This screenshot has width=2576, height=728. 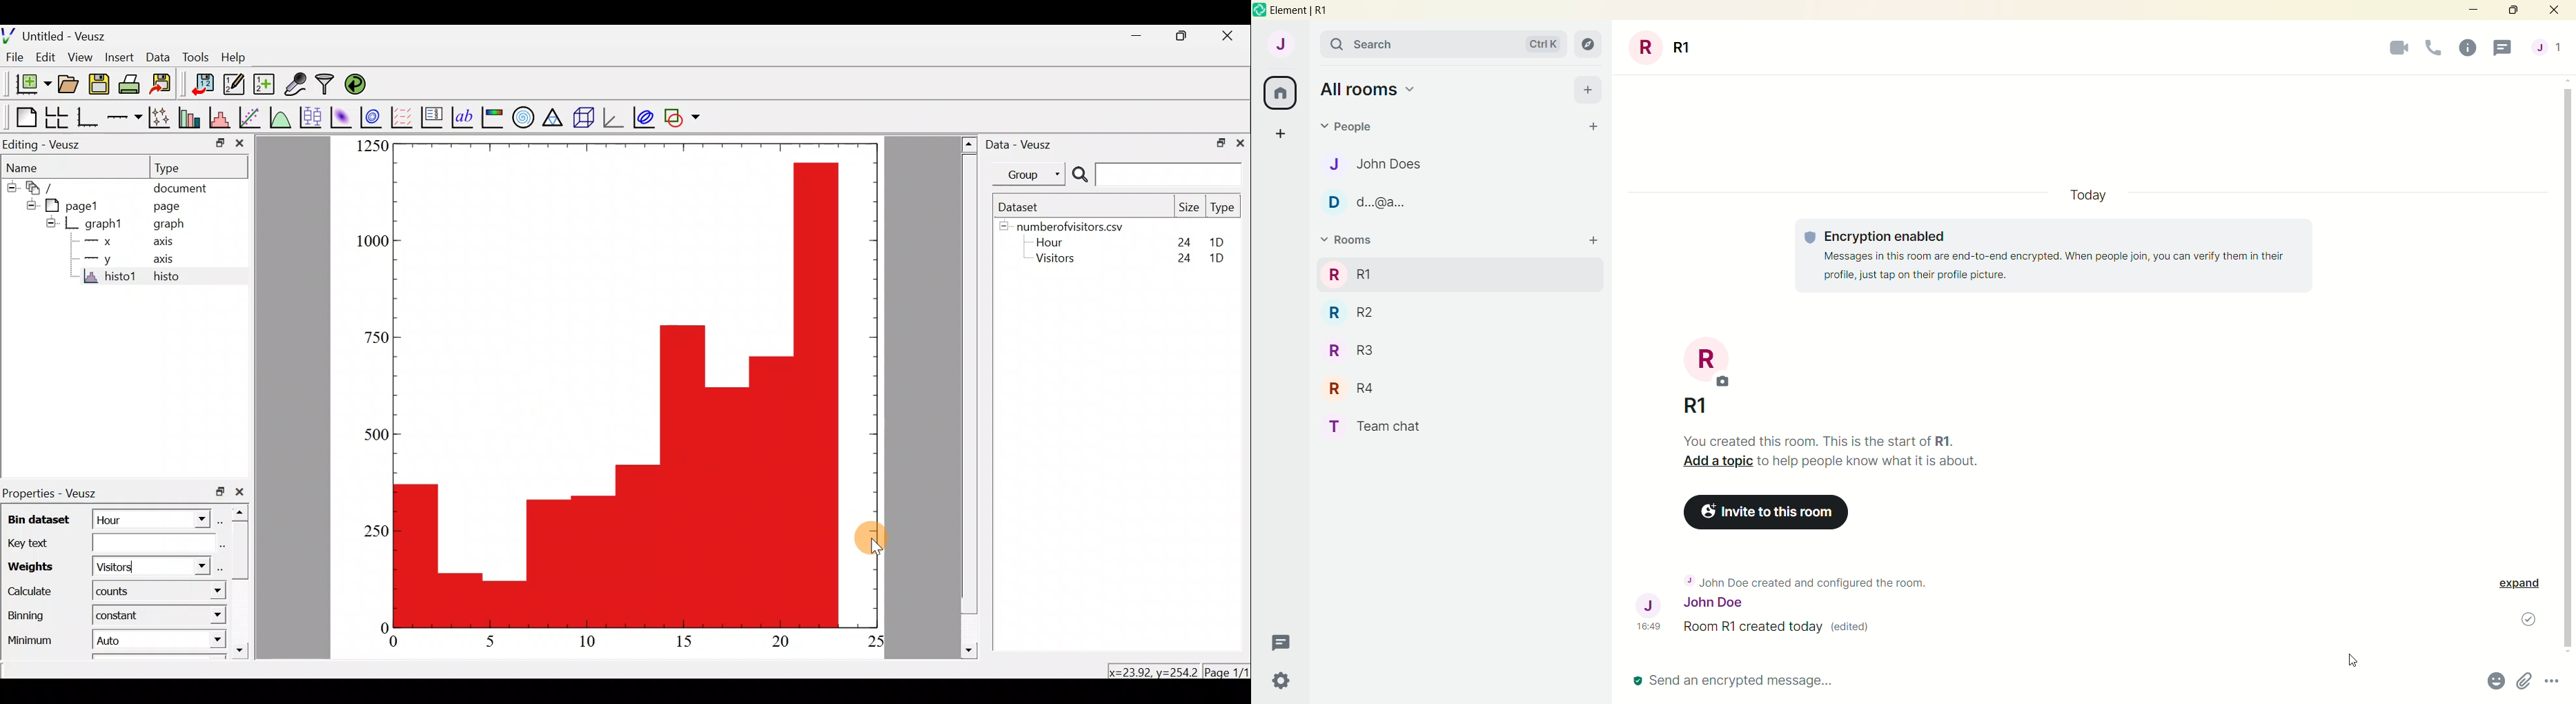 What do you see at coordinates (1769, 513) in the screenshot?
I see `invite to this room` at bounding box center [1769, 513].